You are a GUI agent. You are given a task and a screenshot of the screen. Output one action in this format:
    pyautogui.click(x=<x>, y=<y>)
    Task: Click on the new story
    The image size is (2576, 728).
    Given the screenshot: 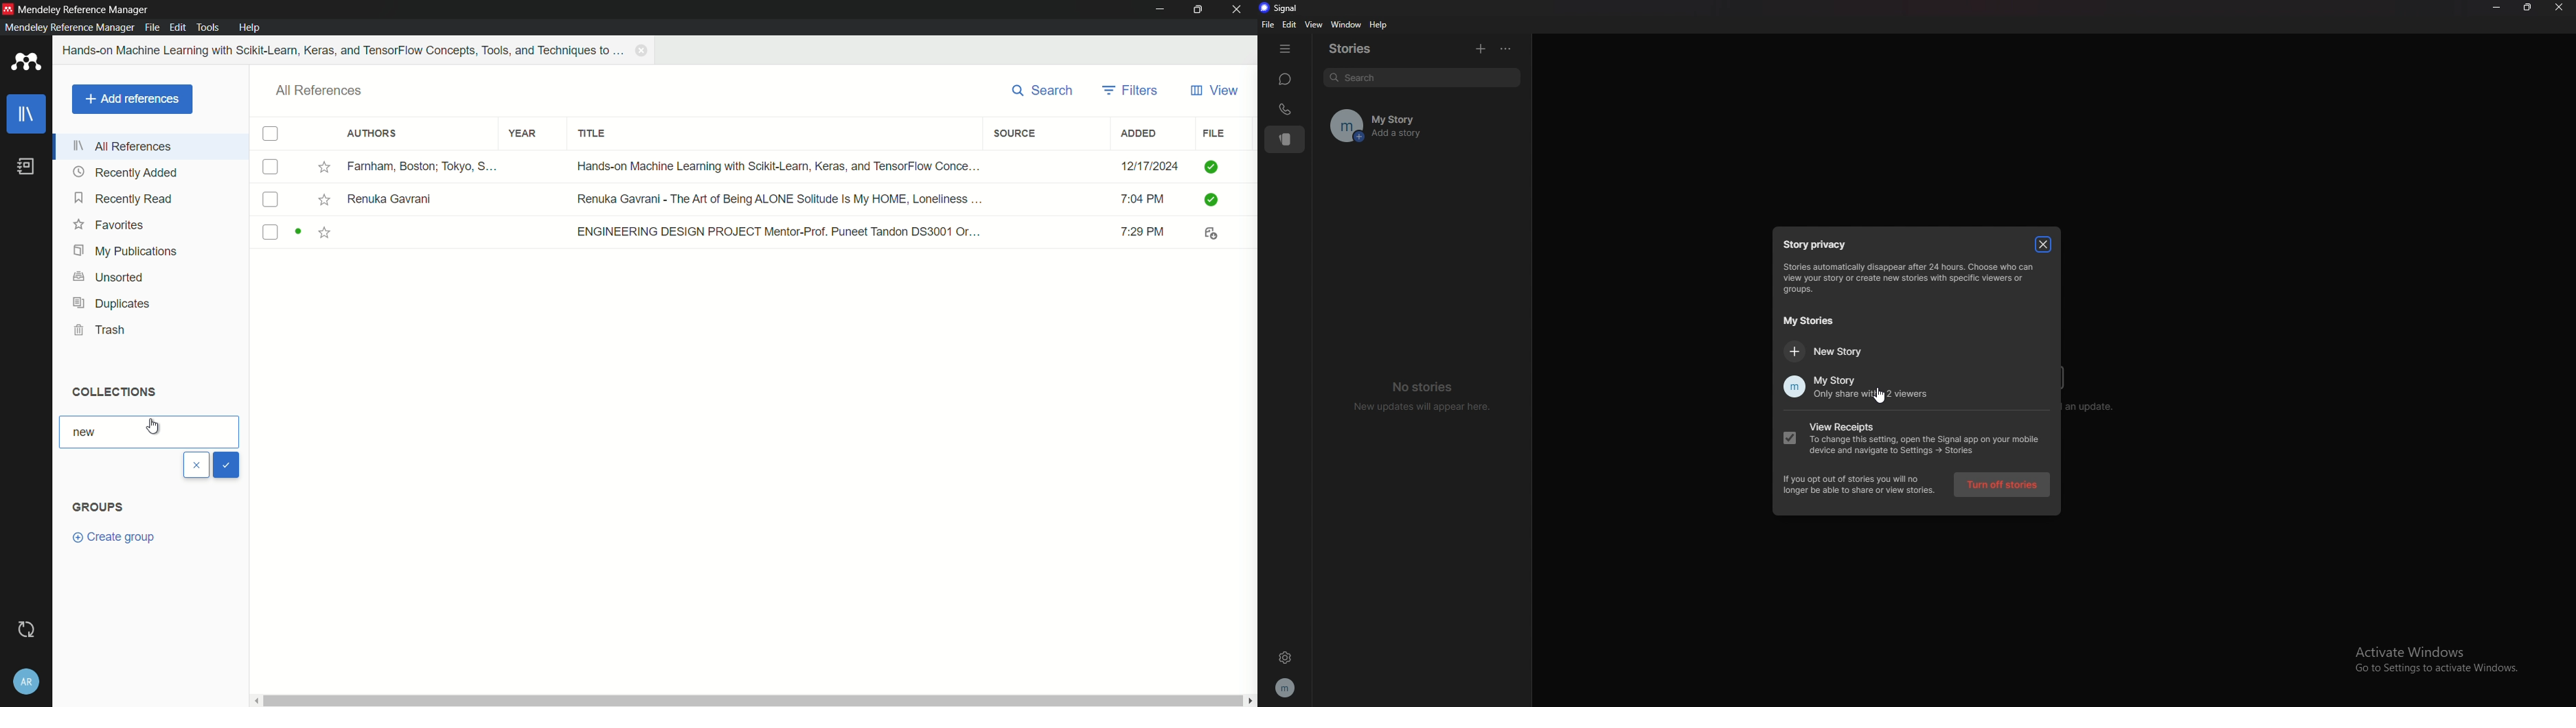 What is the action you would take?
    pyautogui.click(x=1829, y=351)
    